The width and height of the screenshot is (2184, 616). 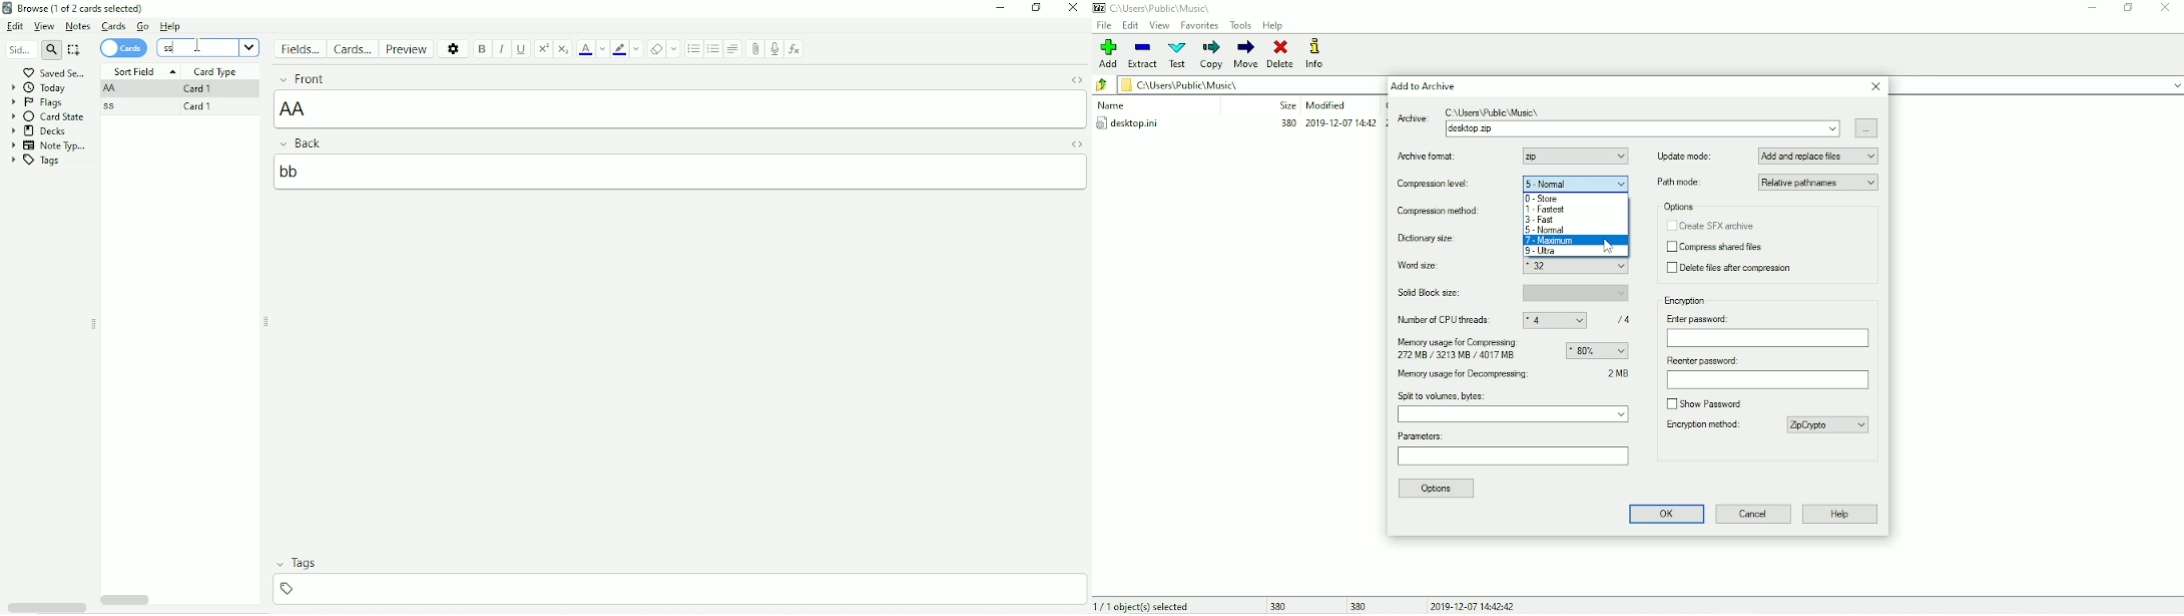 I want to click on Compress shared files, so click(x=1716, y=248).